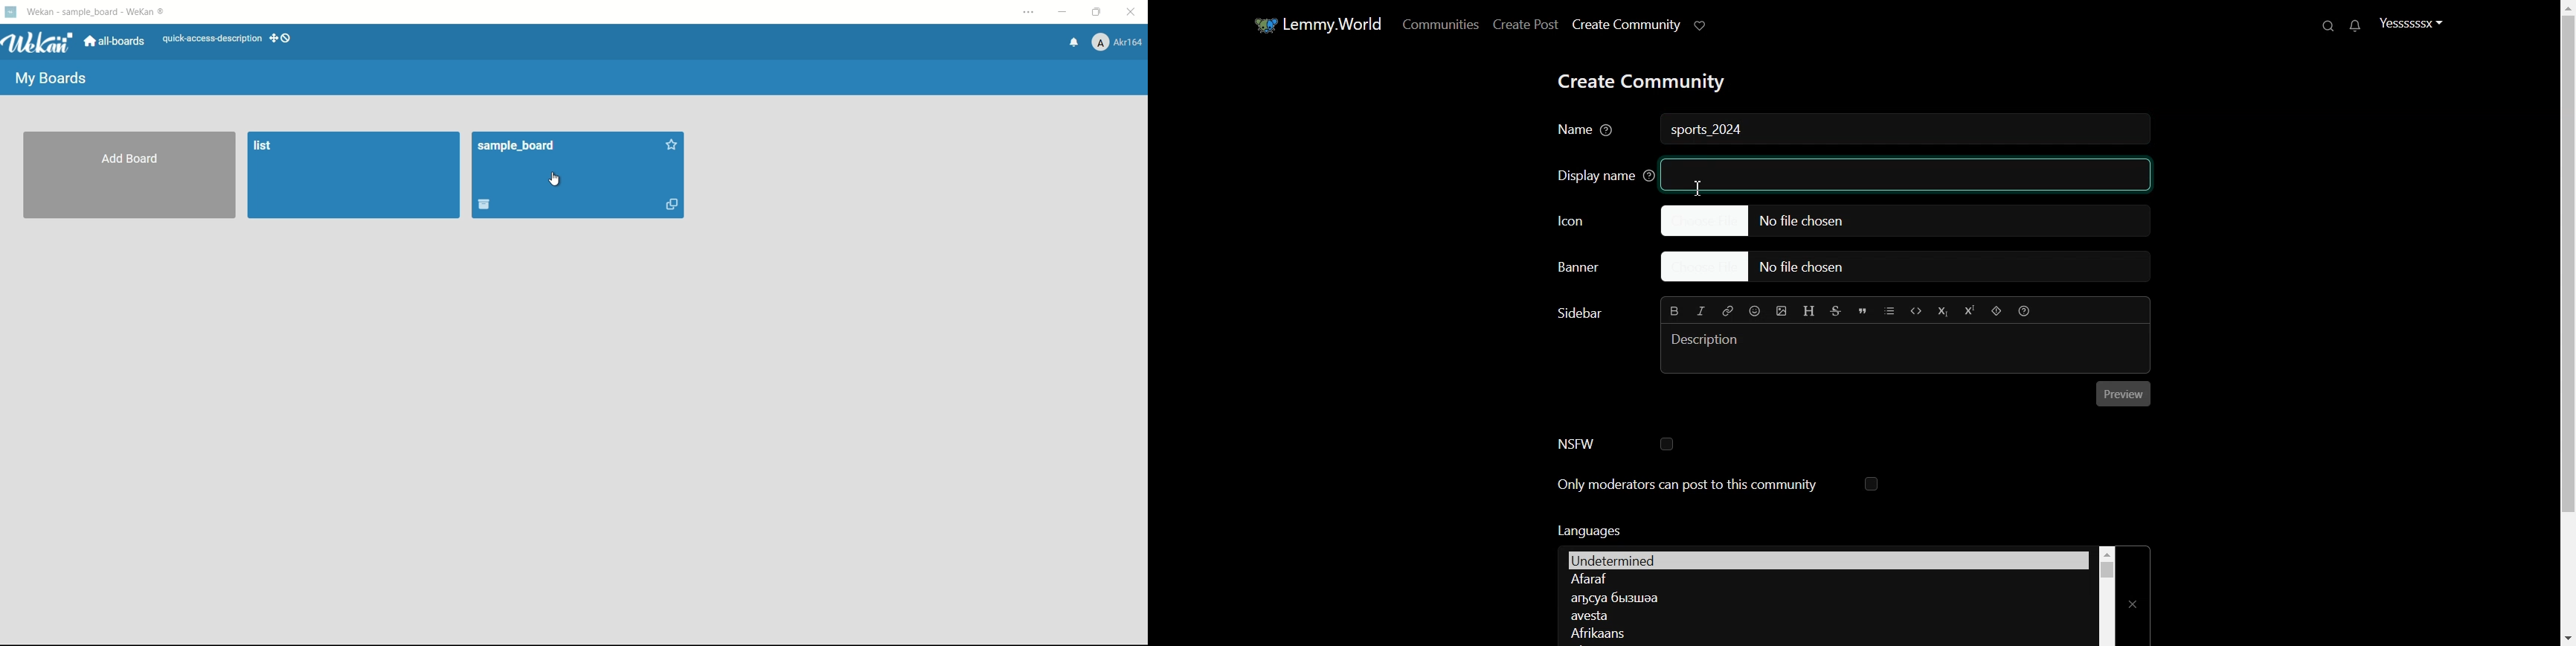  Describe the element at coordinates (1782, 311) in the screenshot. I see `Insert Picture` at that location.